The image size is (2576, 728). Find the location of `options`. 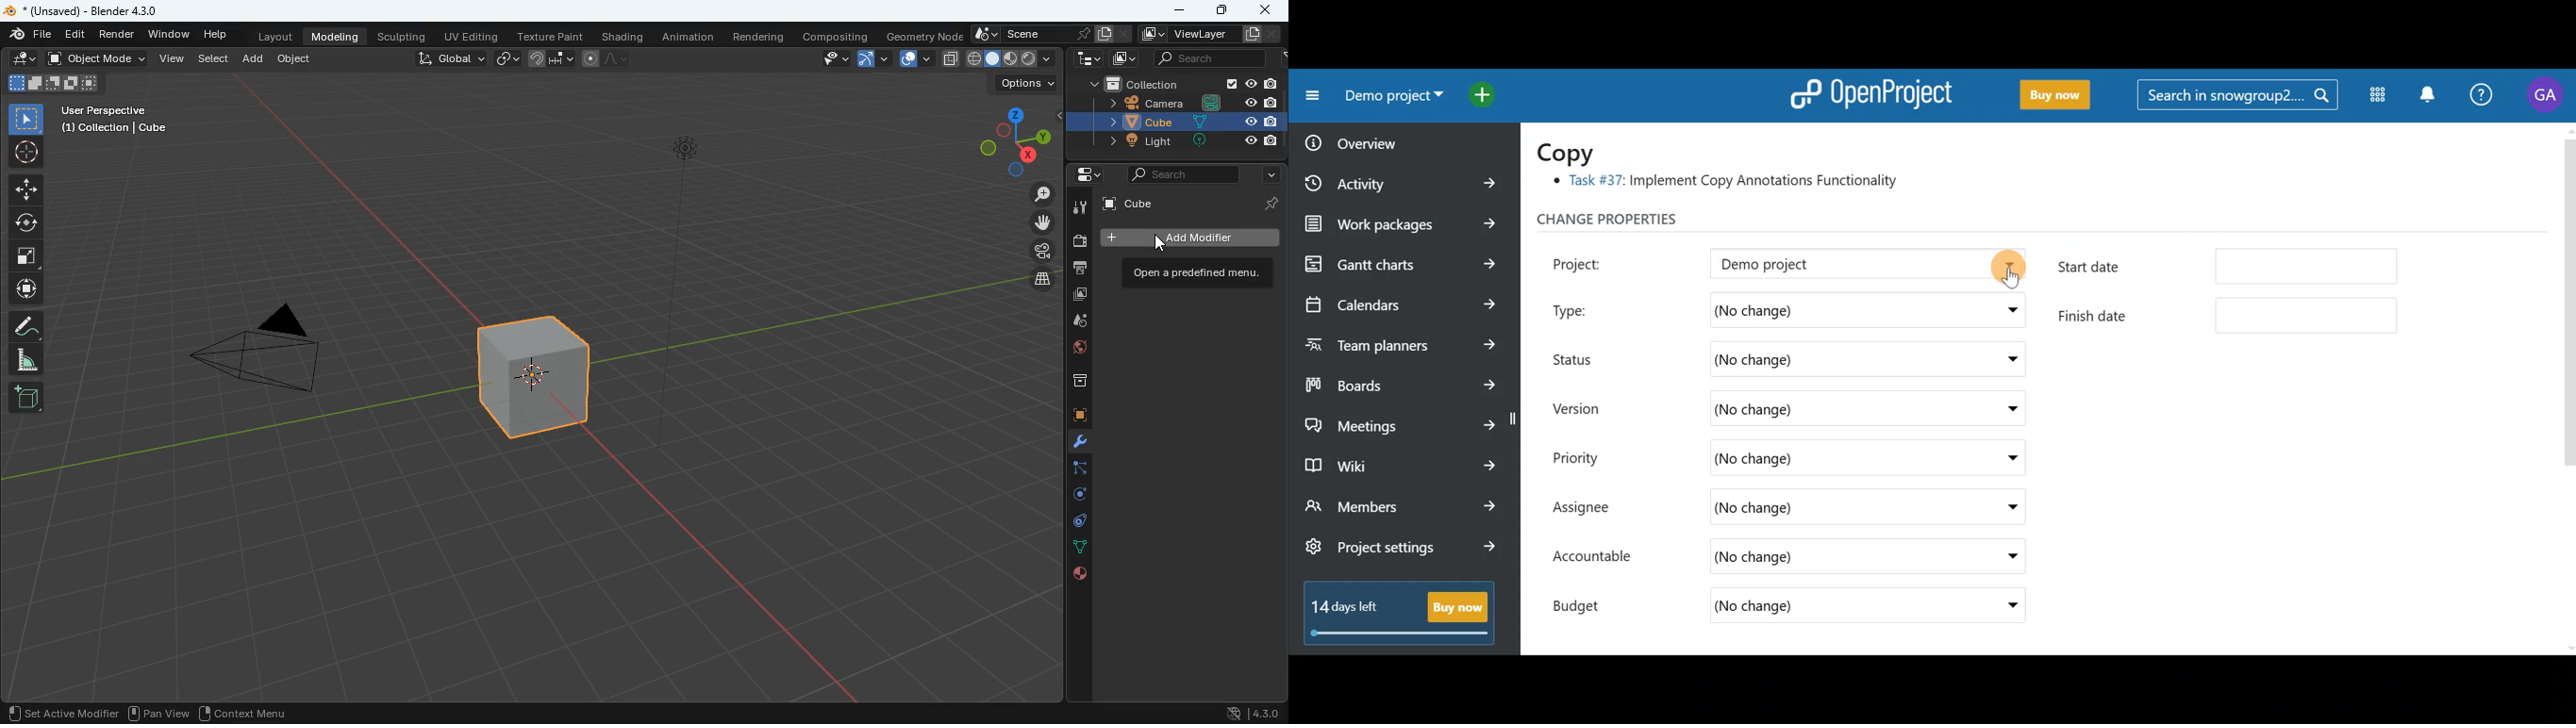

options is located at coordinates (1026, 84).